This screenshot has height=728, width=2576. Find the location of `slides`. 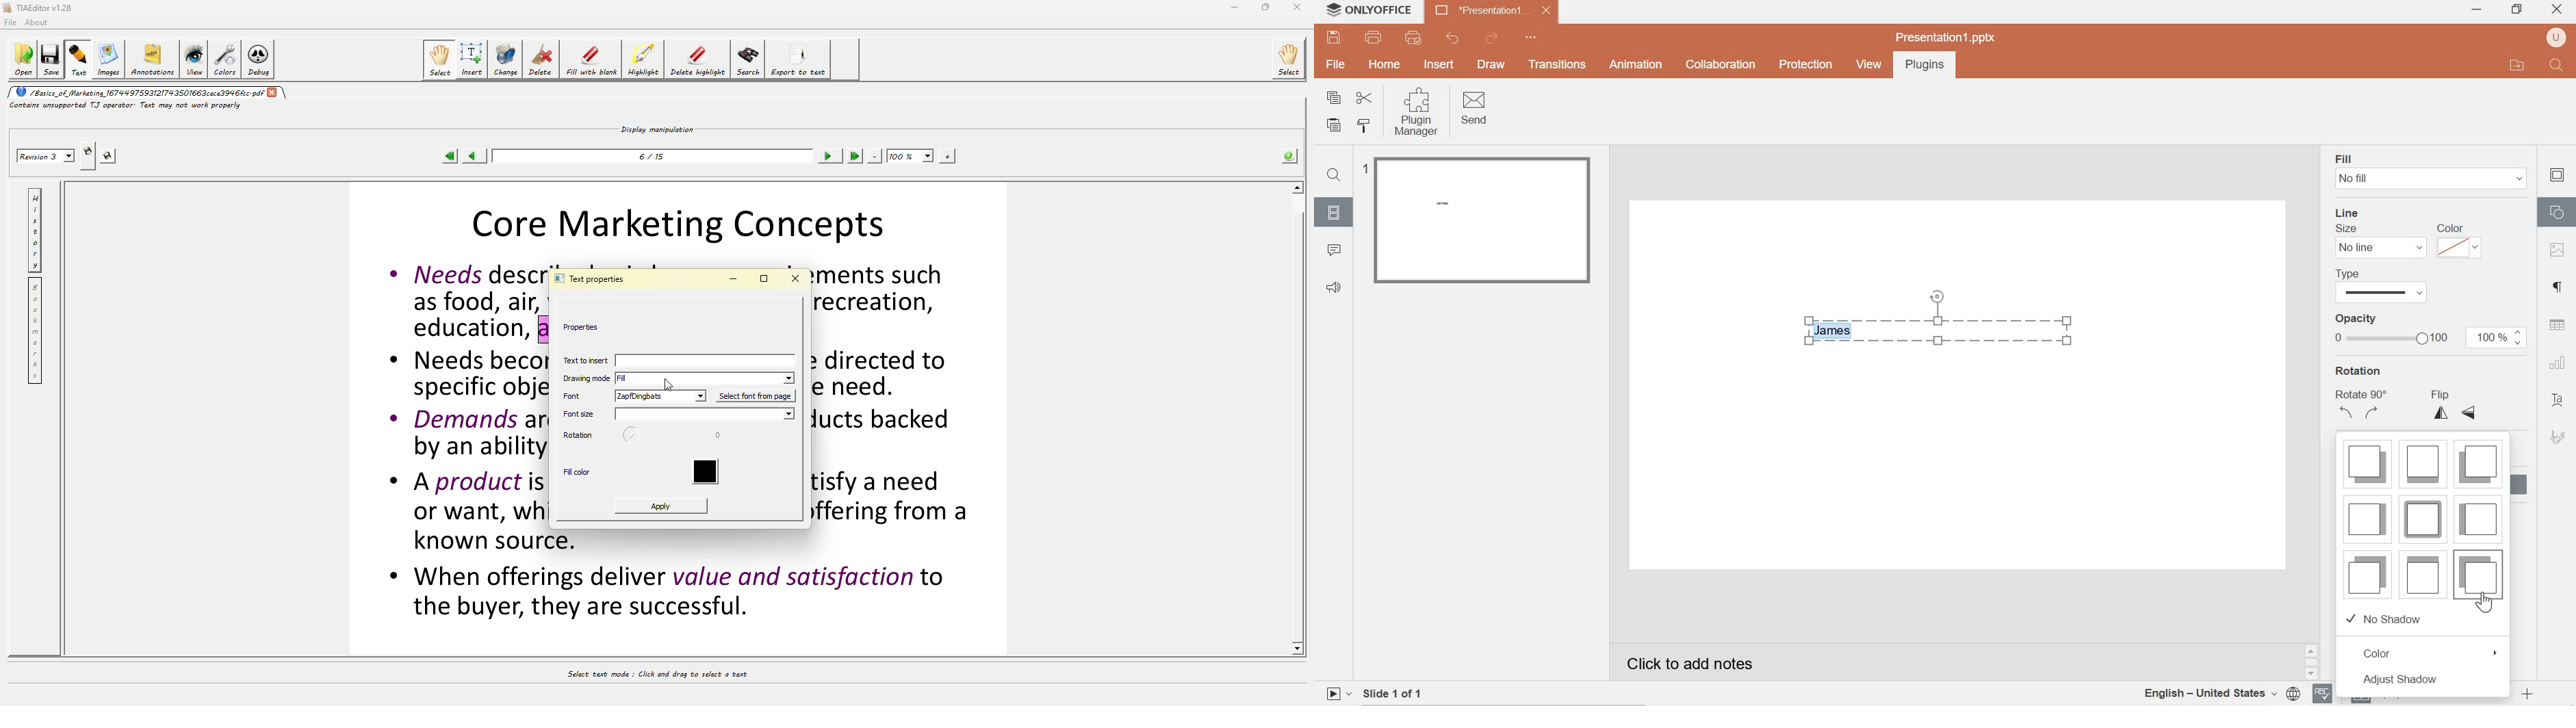

slides is located at coordinates (1334, 212).